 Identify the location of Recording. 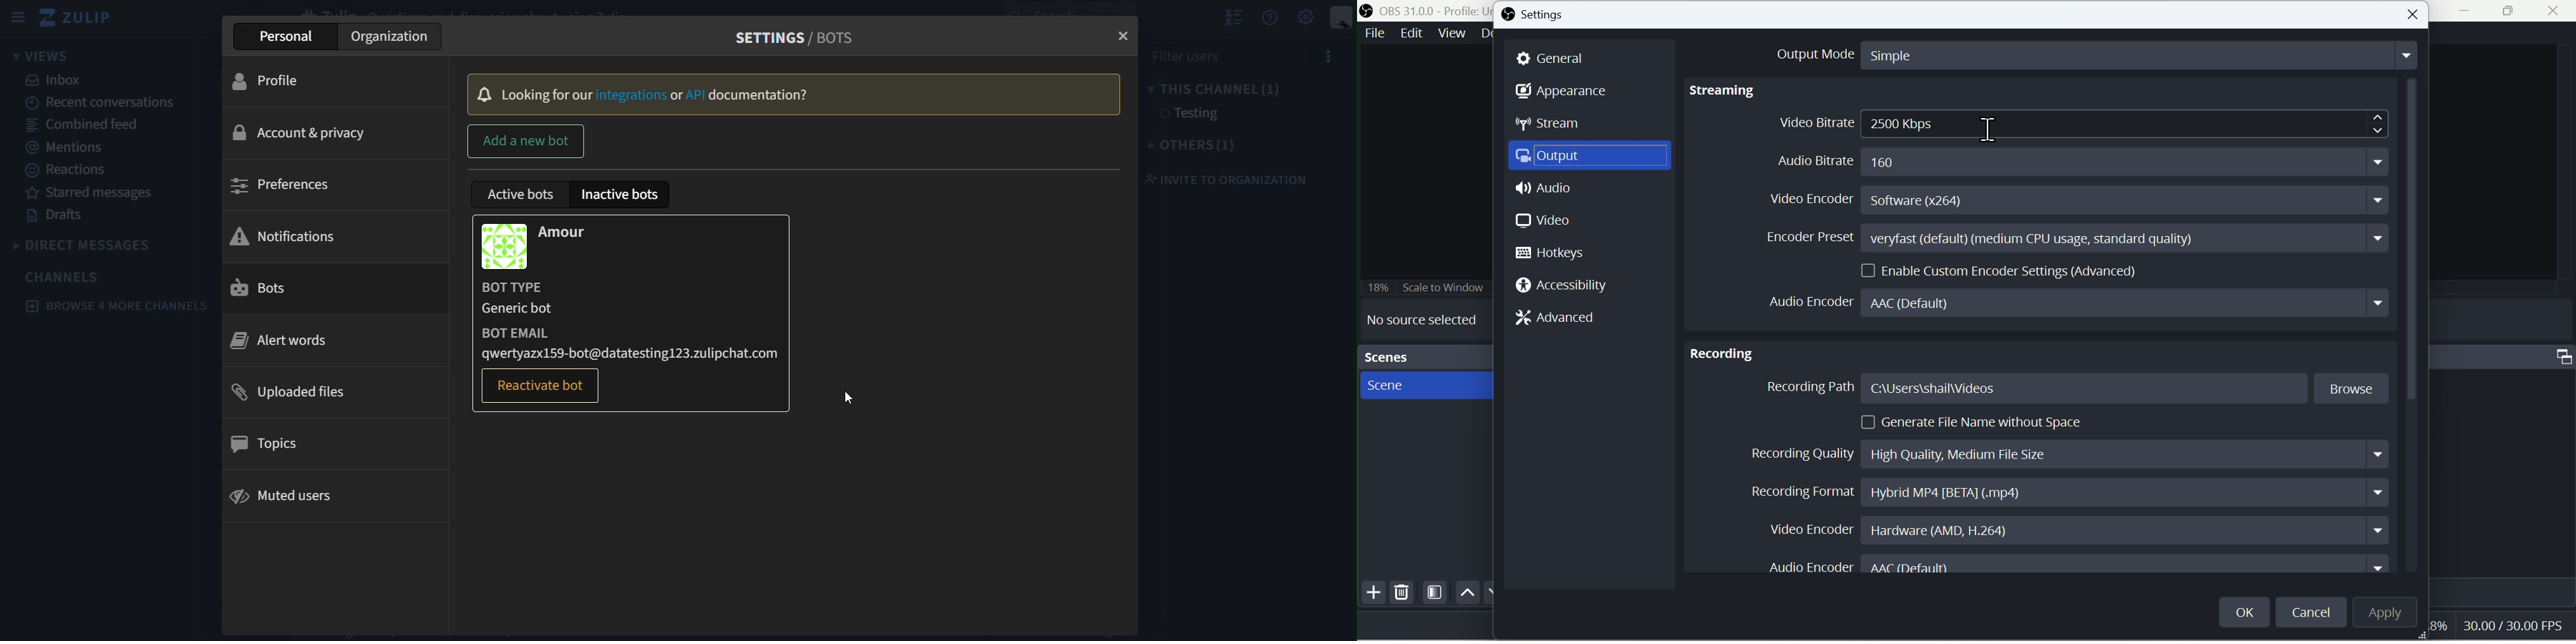
(1722, 350).